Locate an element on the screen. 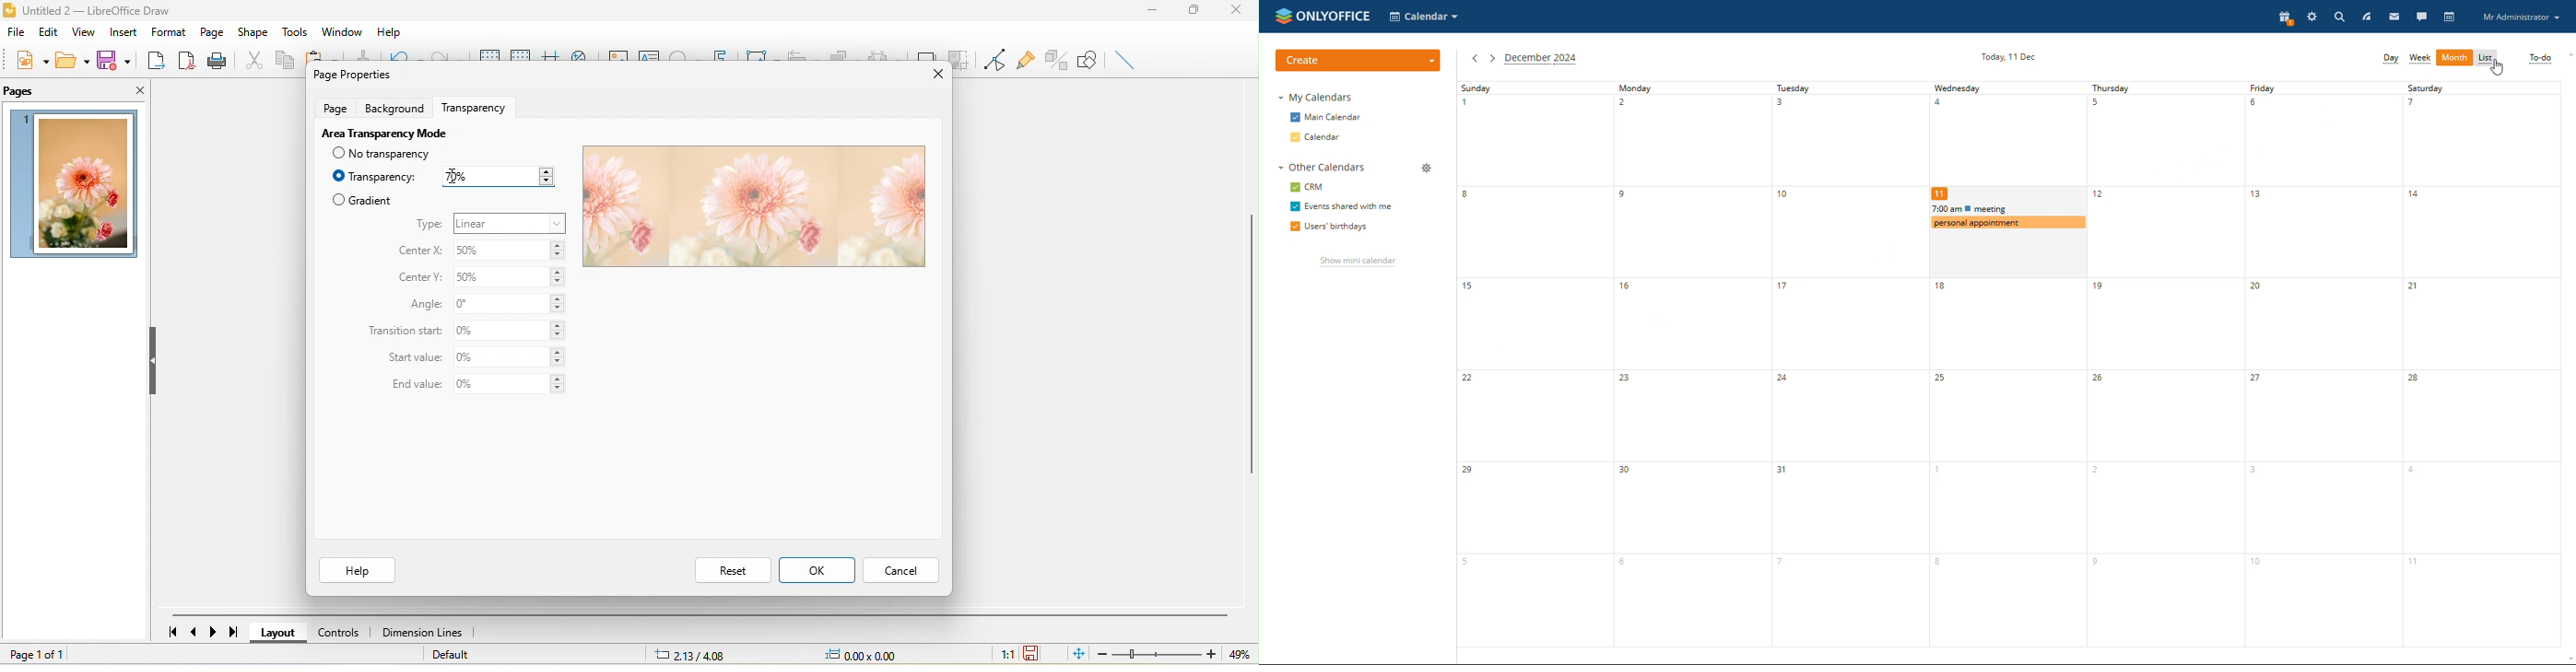 The width and height of the screenshot is (2576, 672). show draw function is located at coordinates (1088, 60).